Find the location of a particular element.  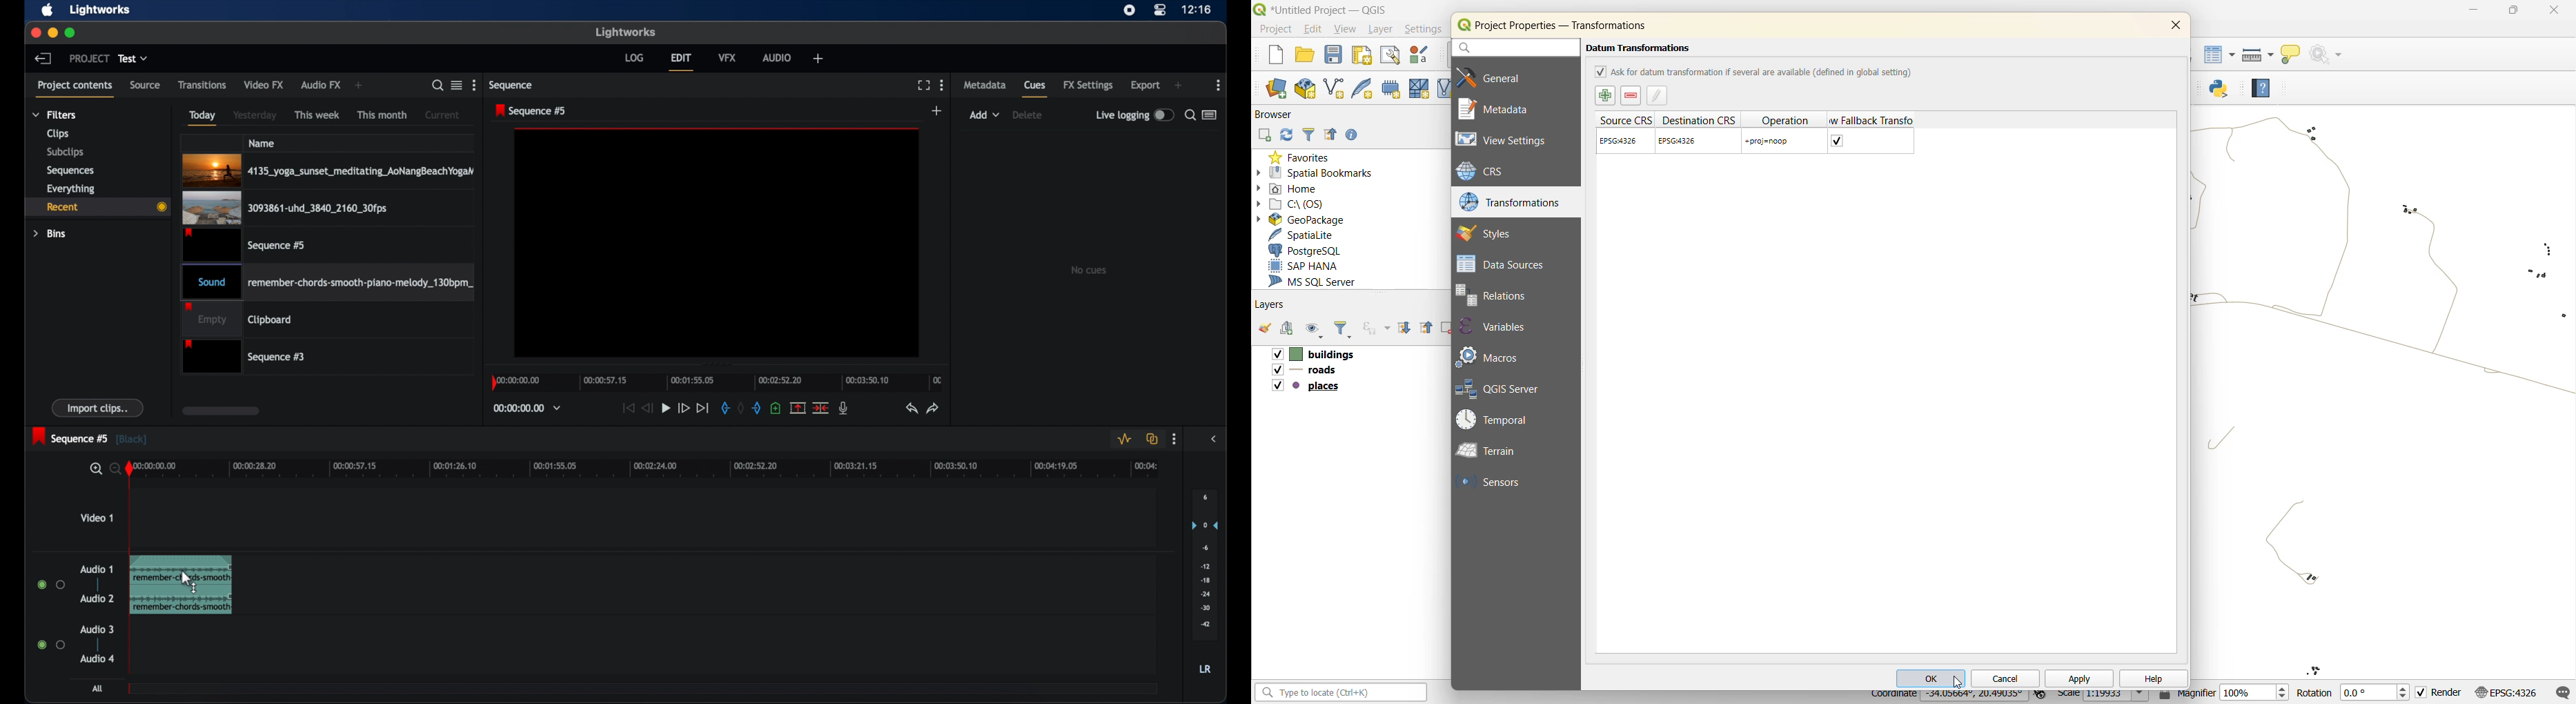

view is located at coordinates (1347, 30).